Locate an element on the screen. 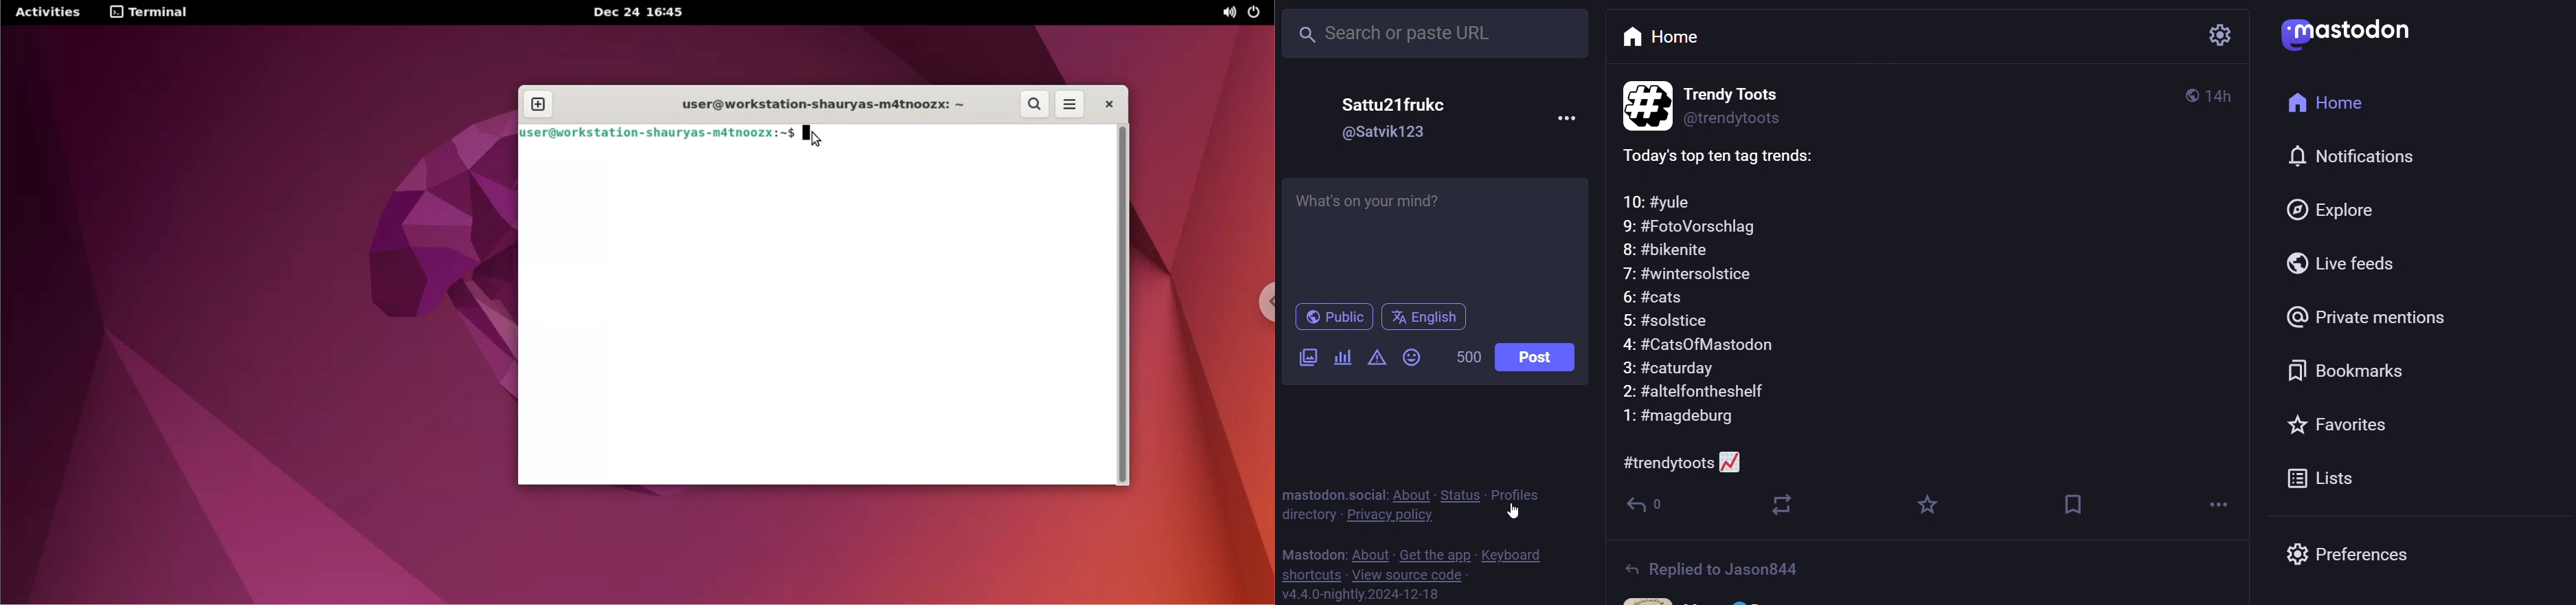  search or paste URL is located at coordinates (1436, 32).